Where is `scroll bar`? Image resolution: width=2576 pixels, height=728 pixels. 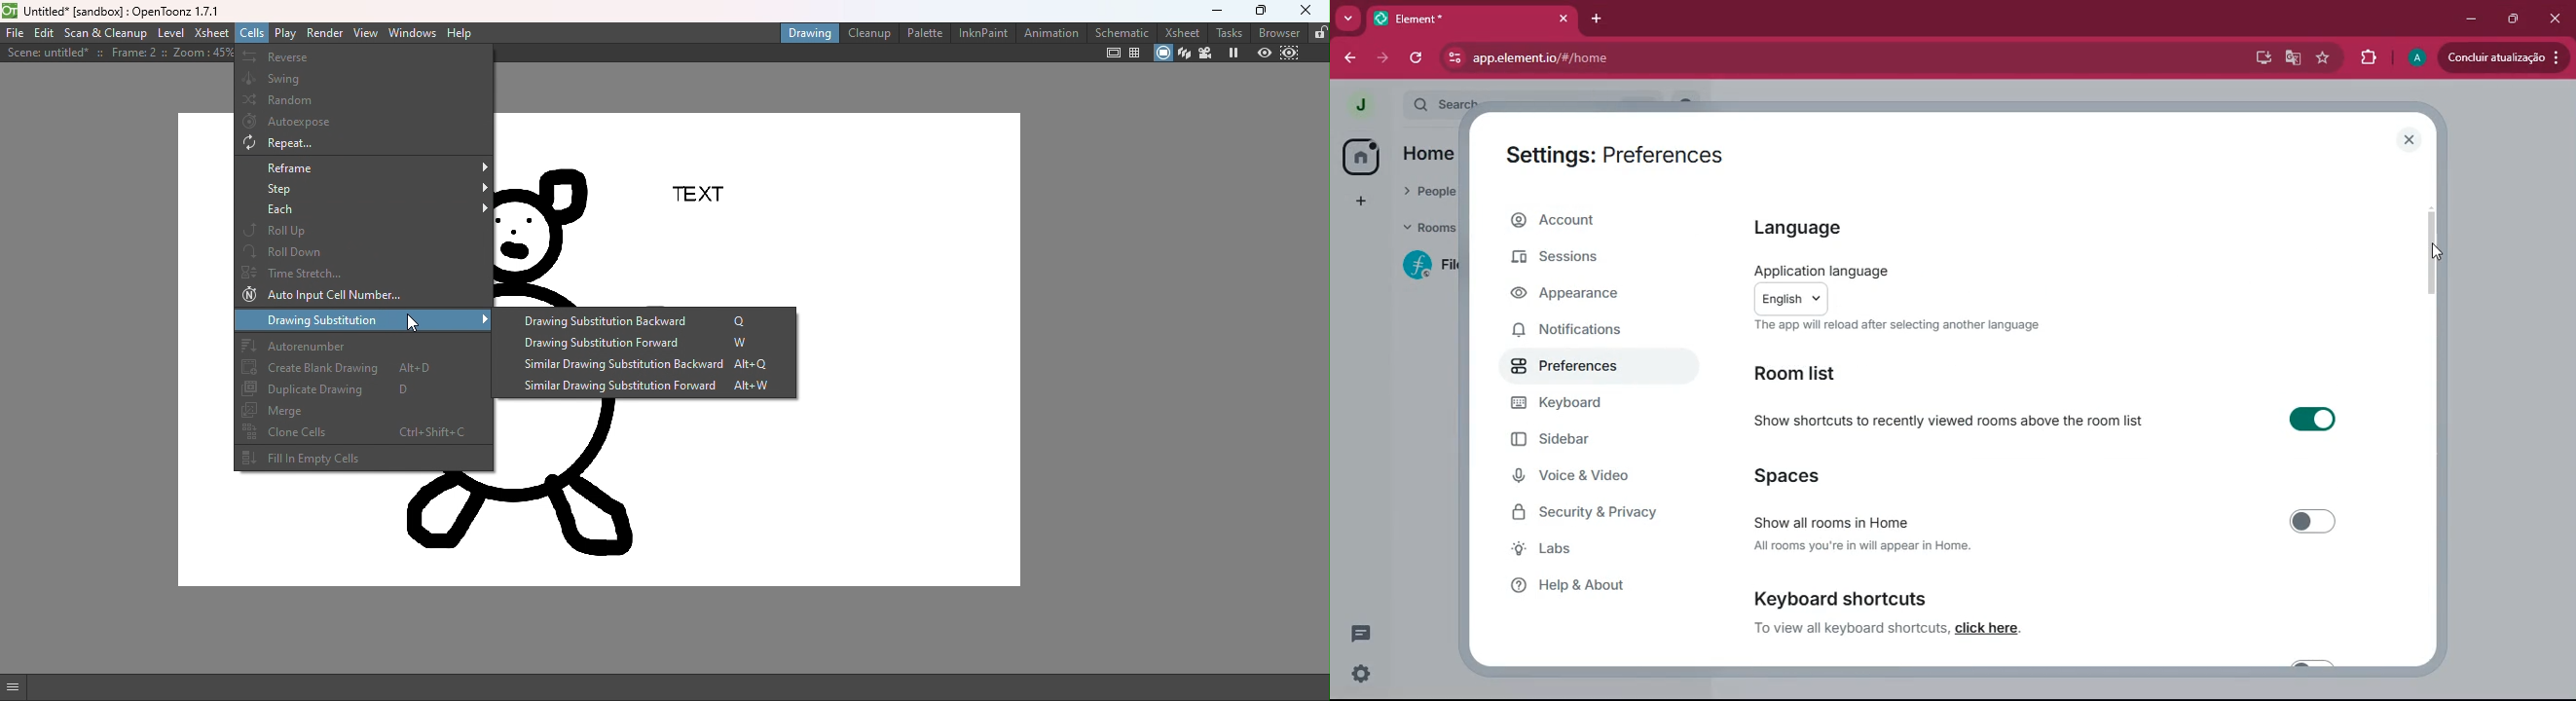 scroll bar is located at coordinates (2431, 255).